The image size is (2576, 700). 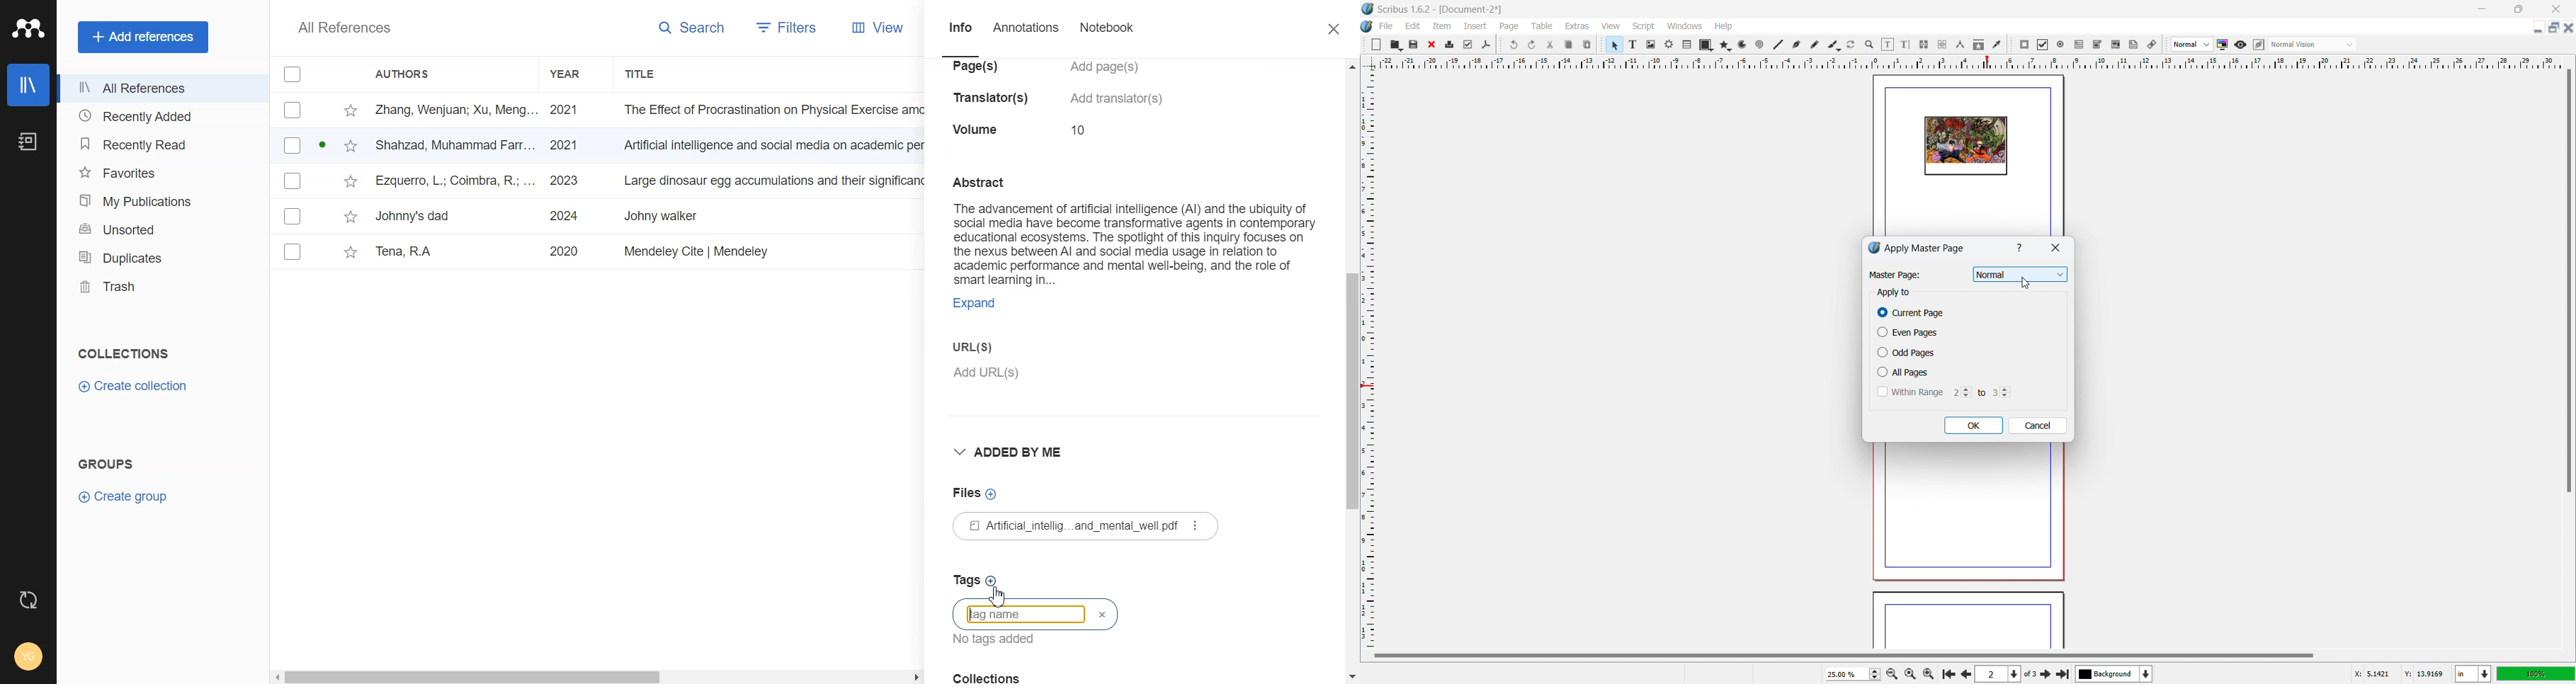 I want to click on shape, so click(x=1706, y=45).